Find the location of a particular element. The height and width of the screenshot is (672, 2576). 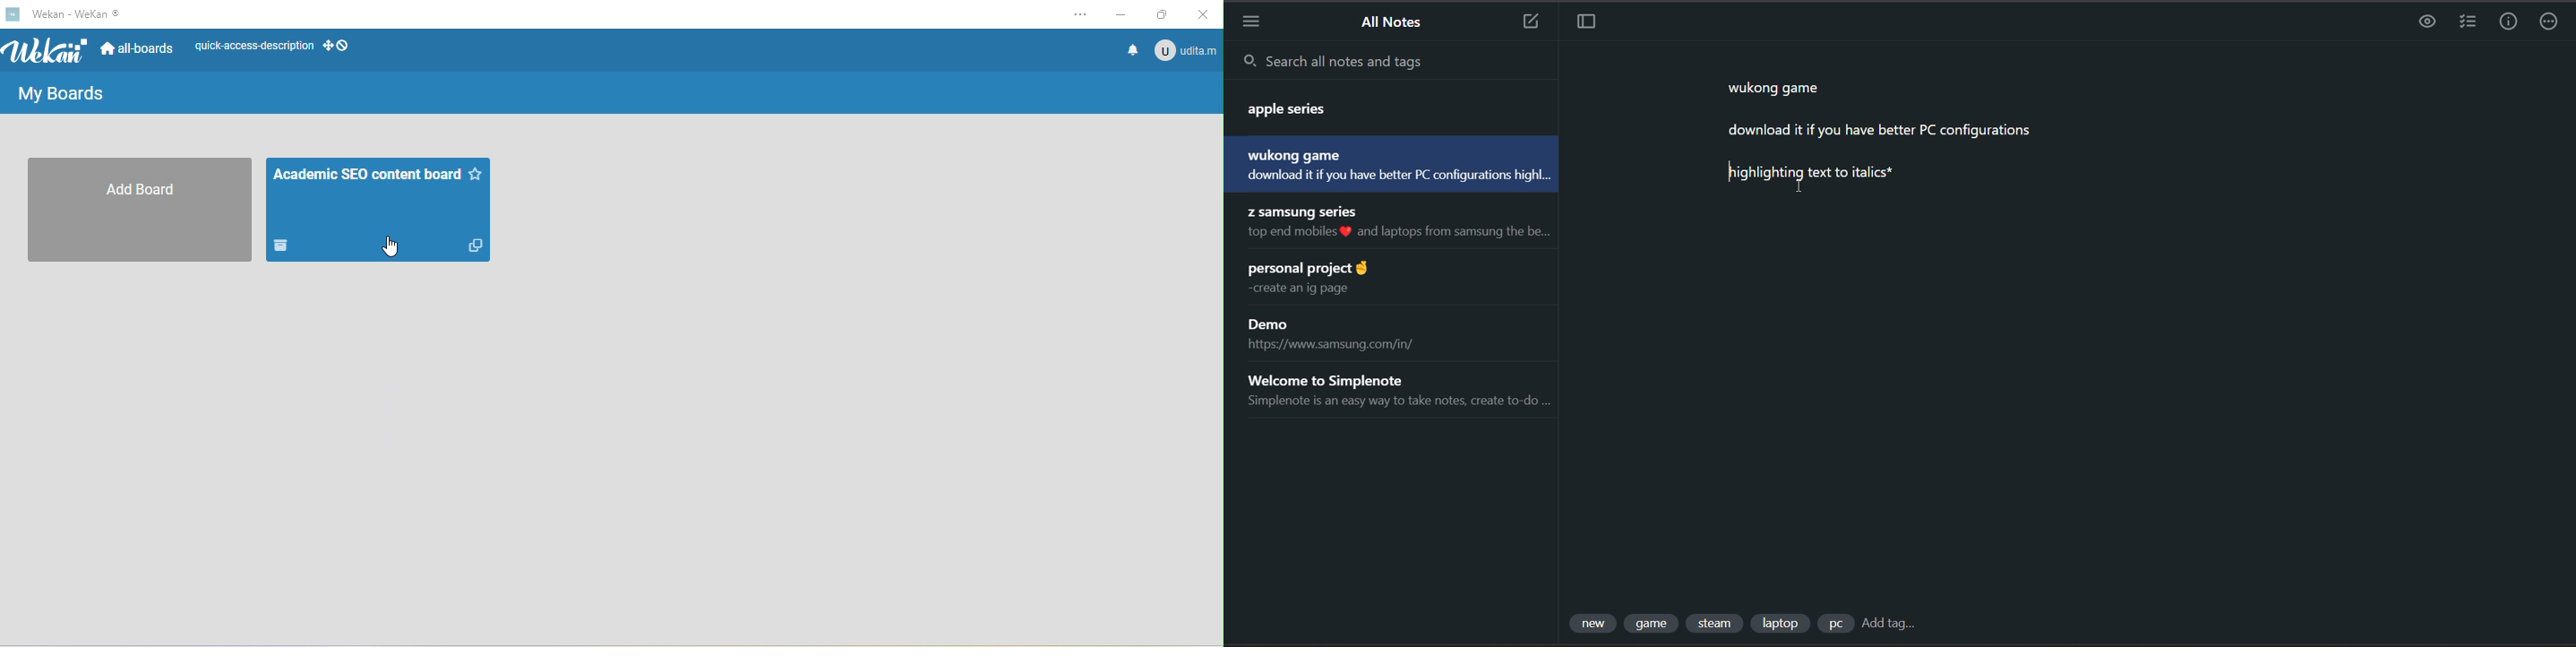

note title and preview is located at coordinates (1329, 279).